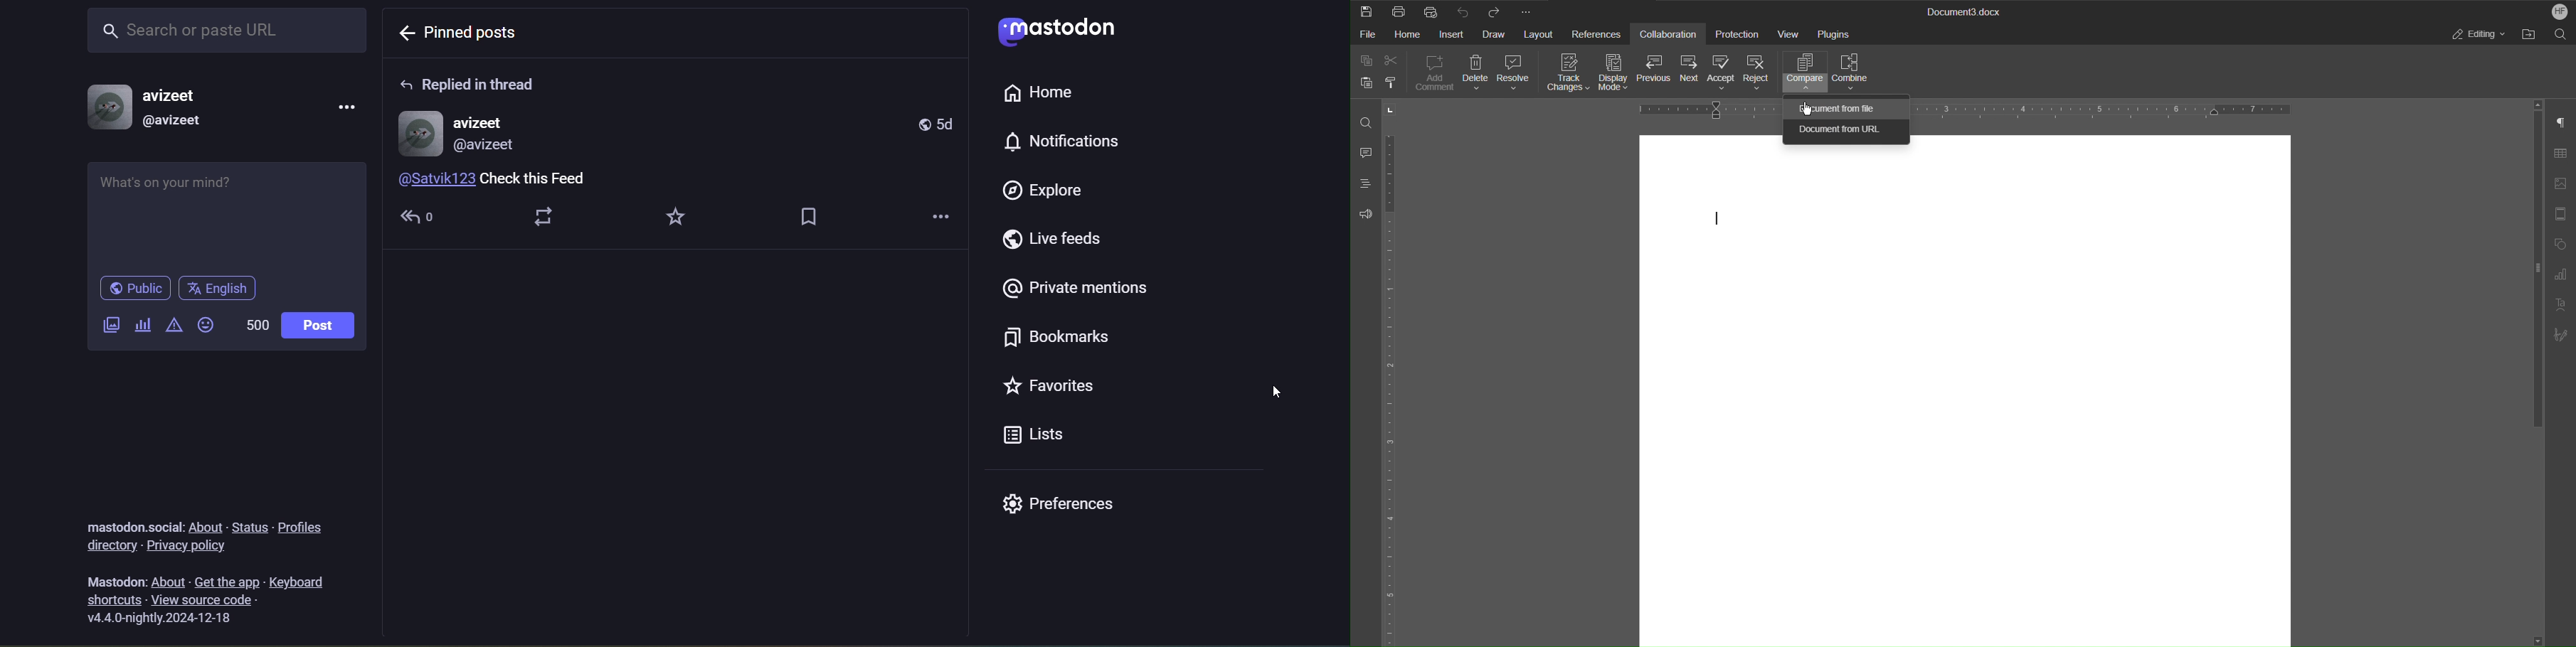  What do you see at coordinates (1740, 34) in the screenshot?
I see `Protection` at bounding box center [1740, 34].